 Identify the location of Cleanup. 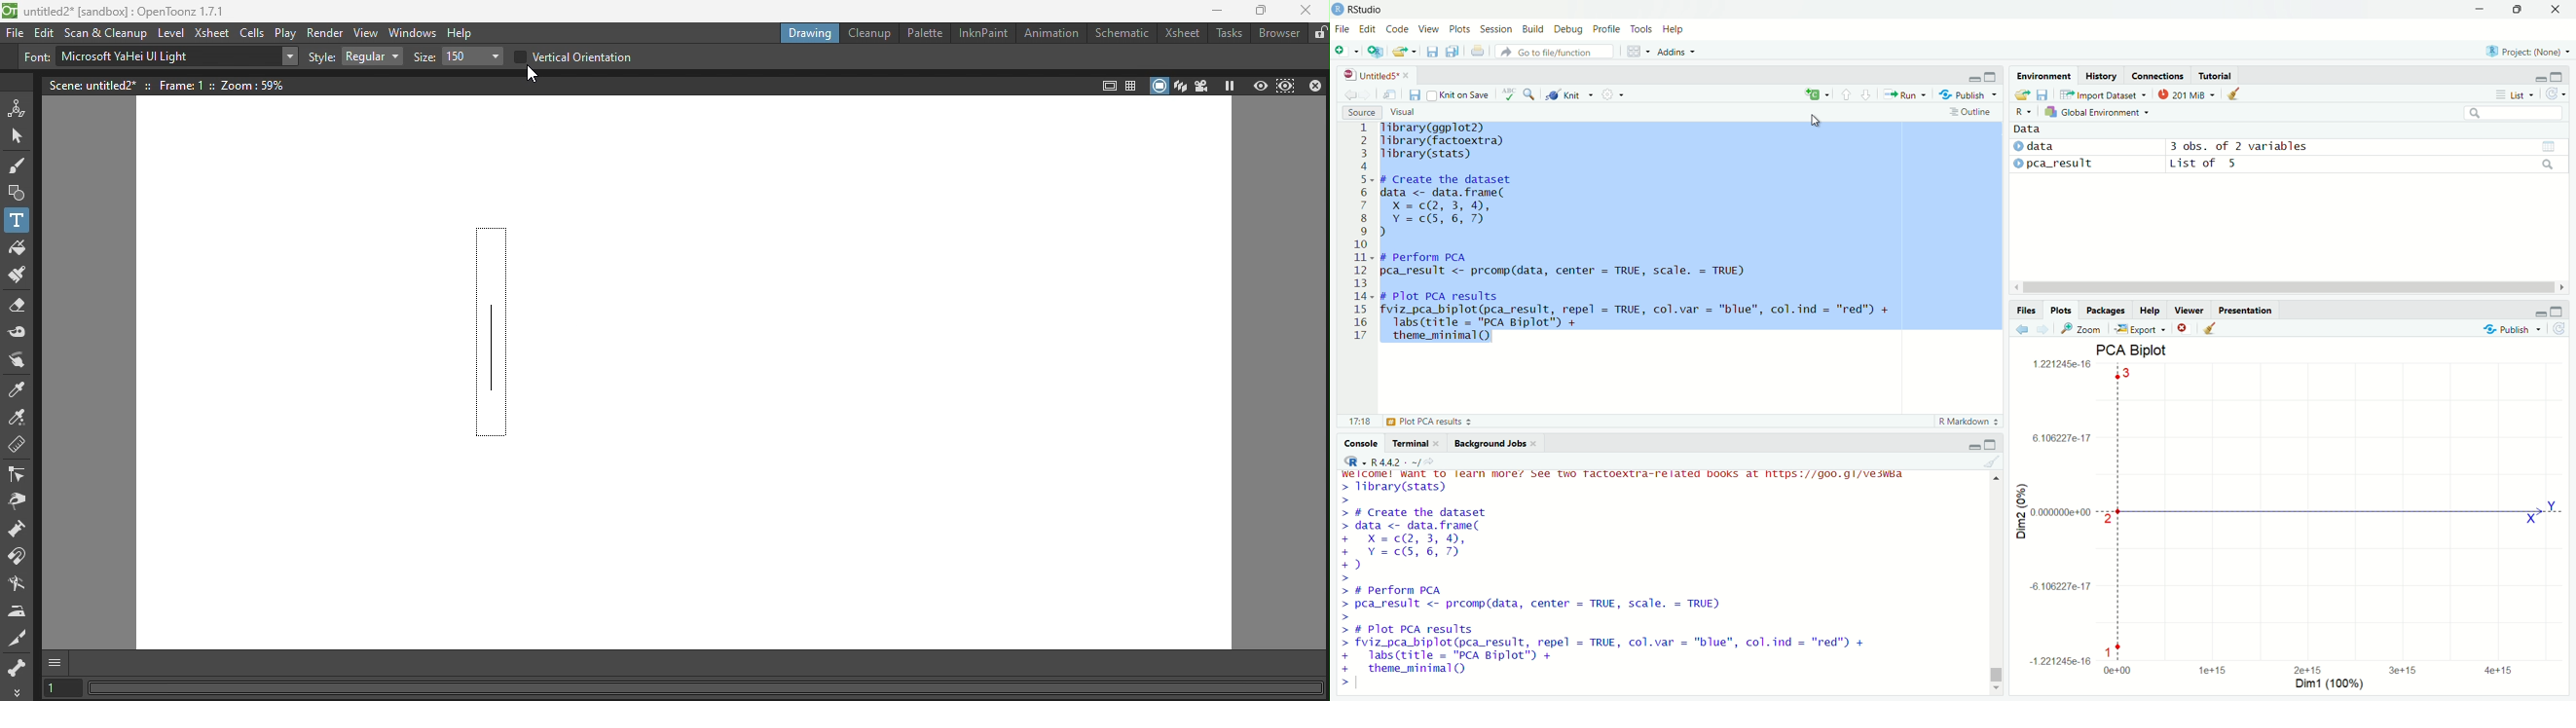
(871, 33).